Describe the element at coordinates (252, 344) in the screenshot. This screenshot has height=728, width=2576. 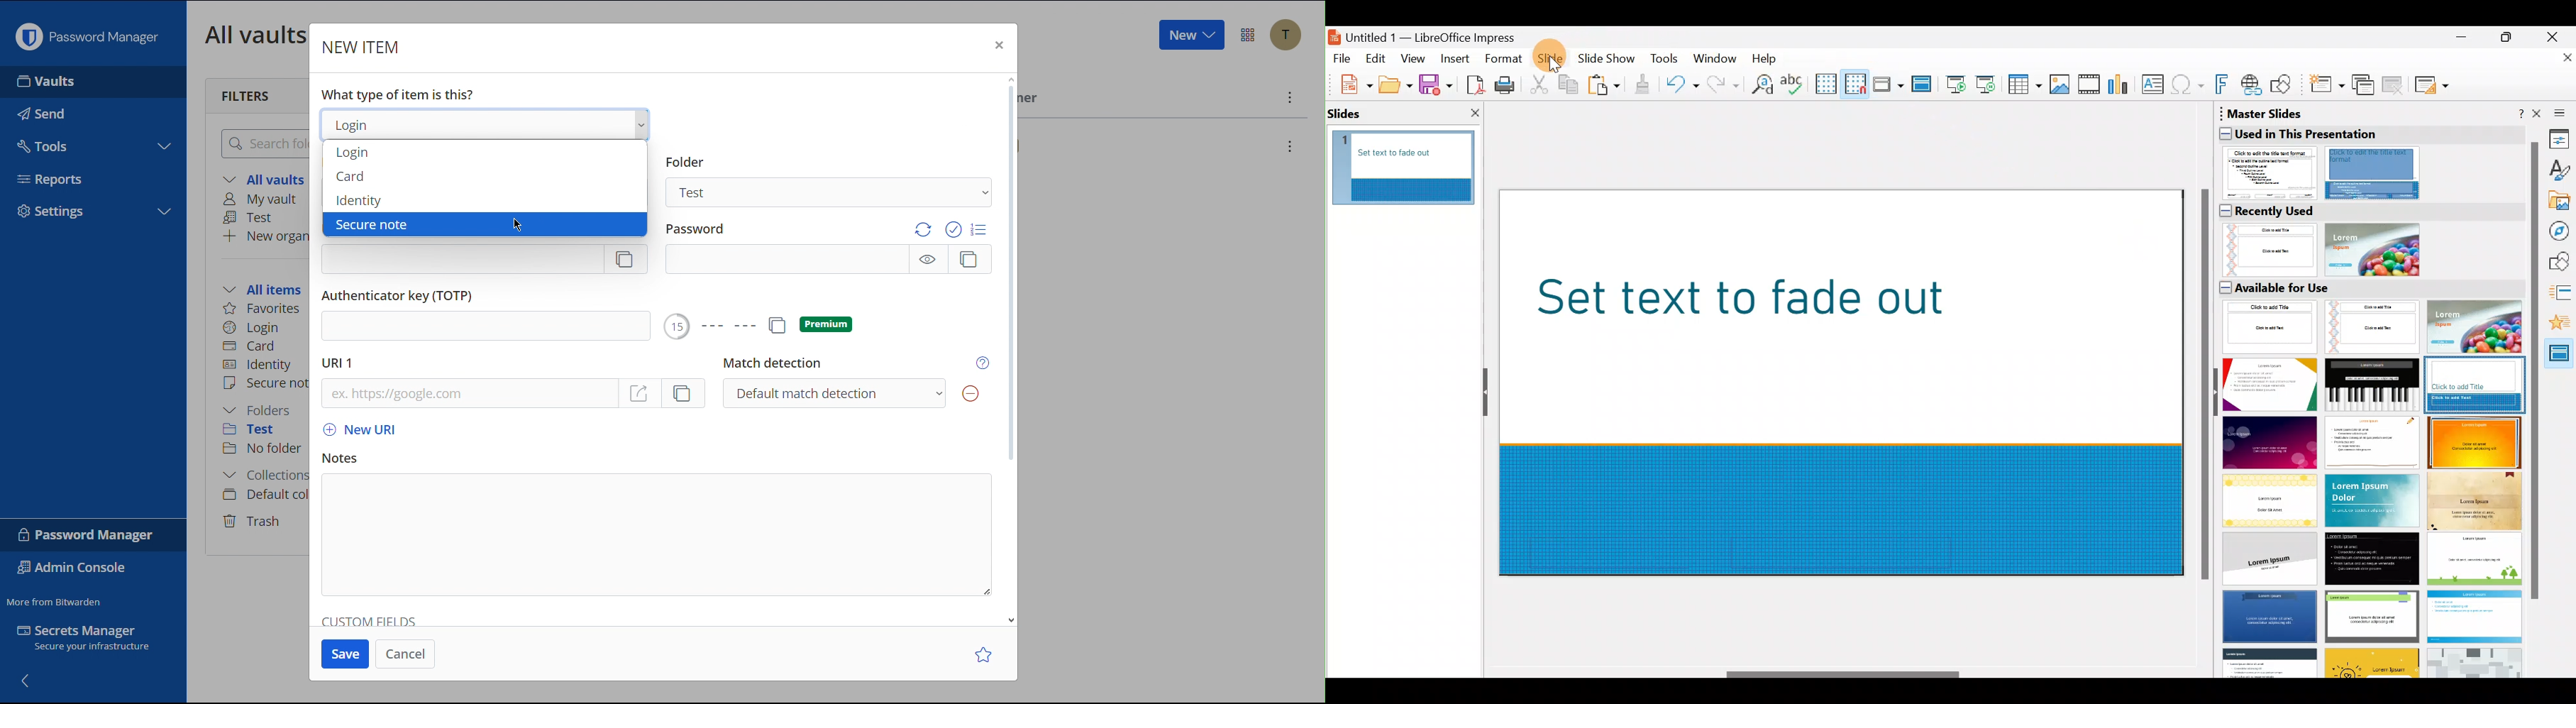
I see `Card` at that location.